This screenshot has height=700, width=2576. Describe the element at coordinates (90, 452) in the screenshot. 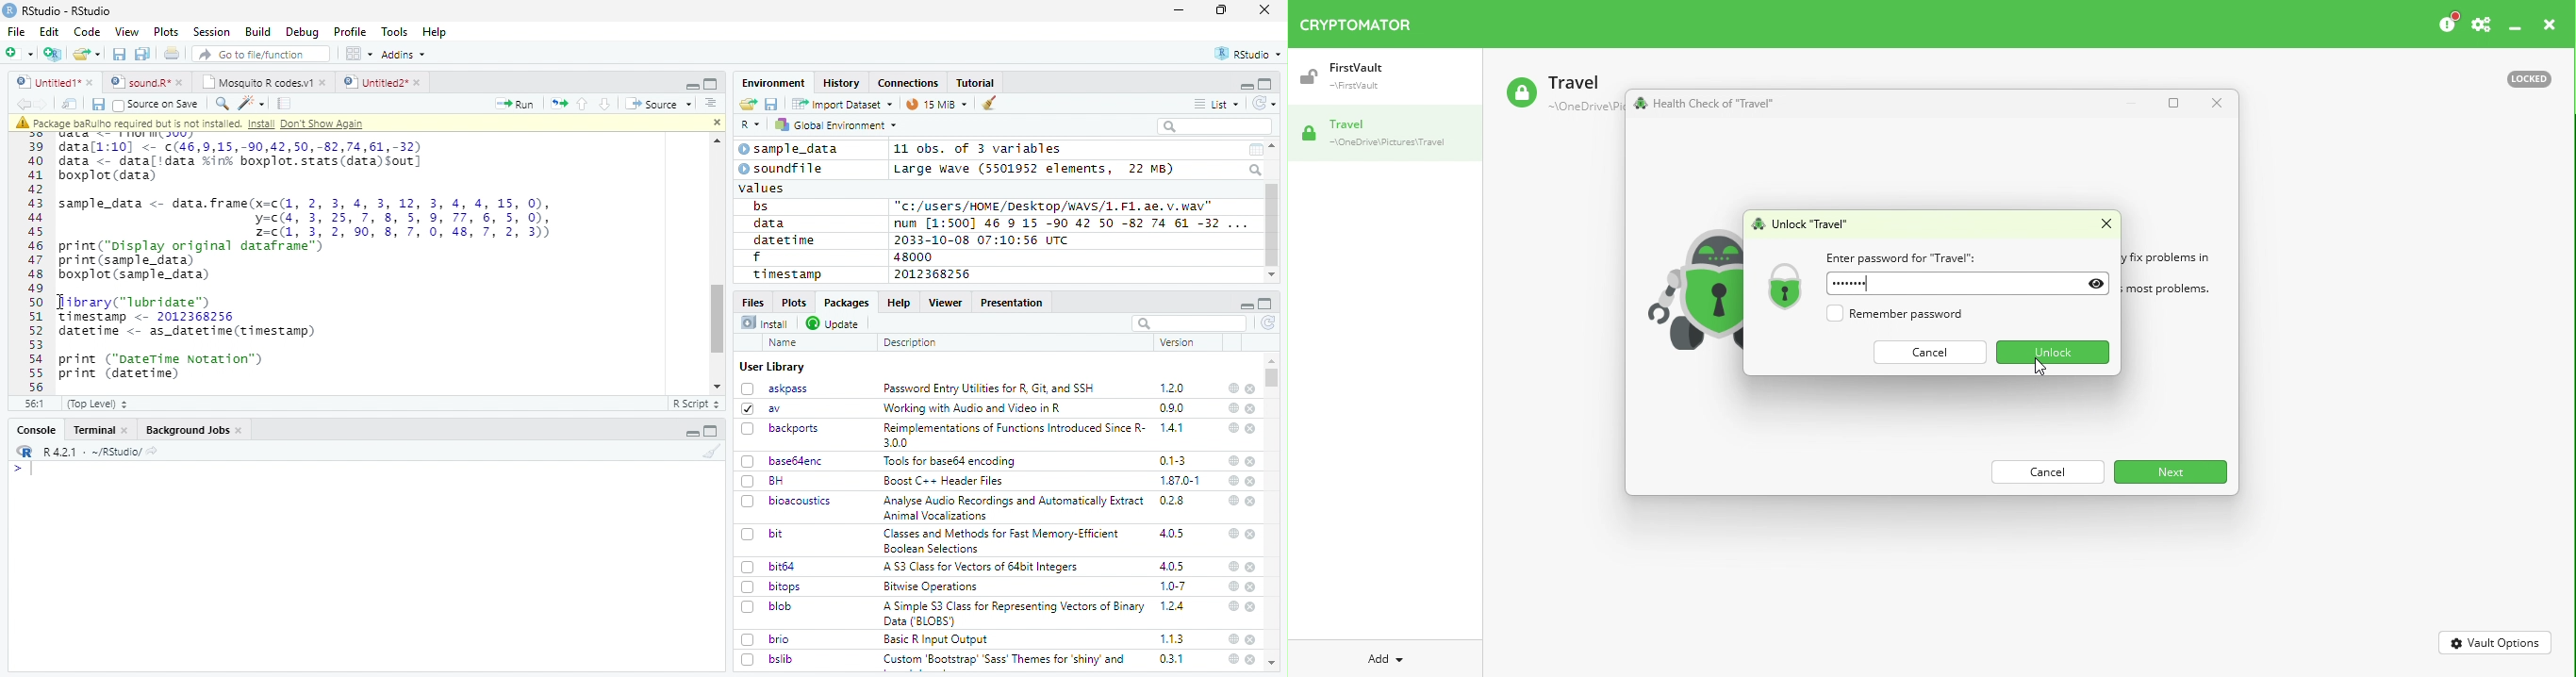

I see `R 4.2.1 - ~/RStudio/` at that location.